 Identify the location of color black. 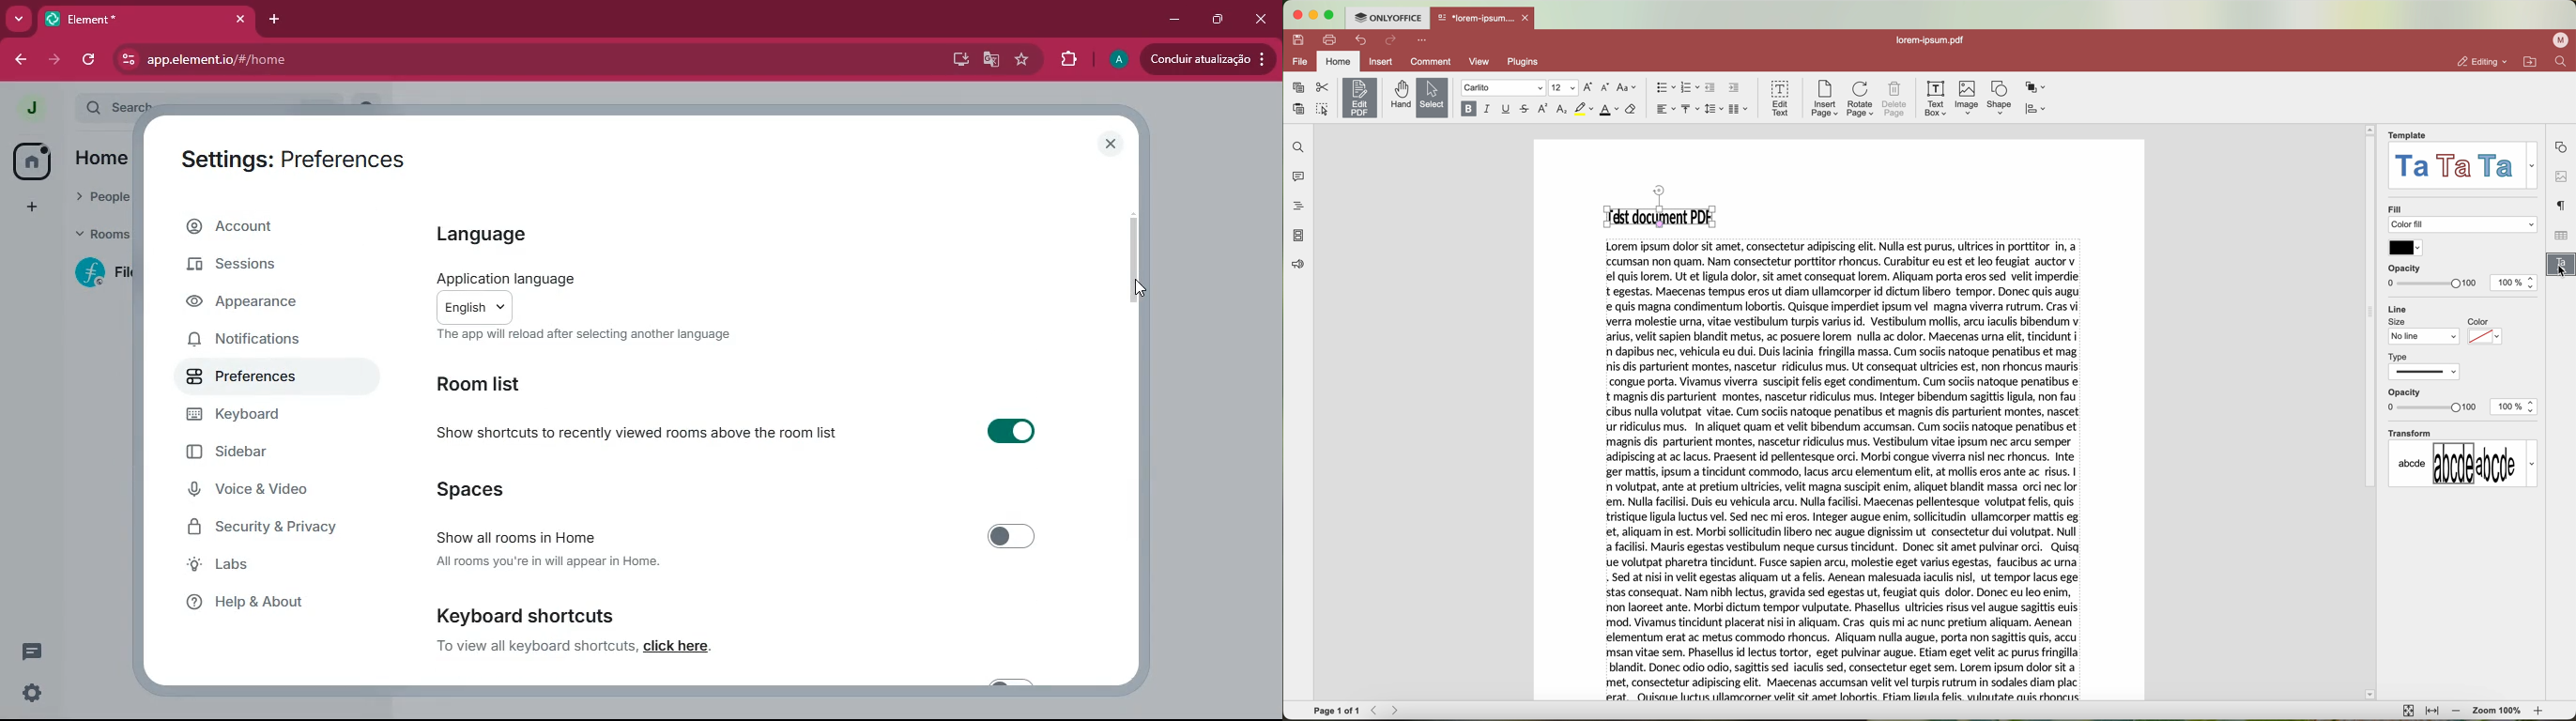
(2406, 248).